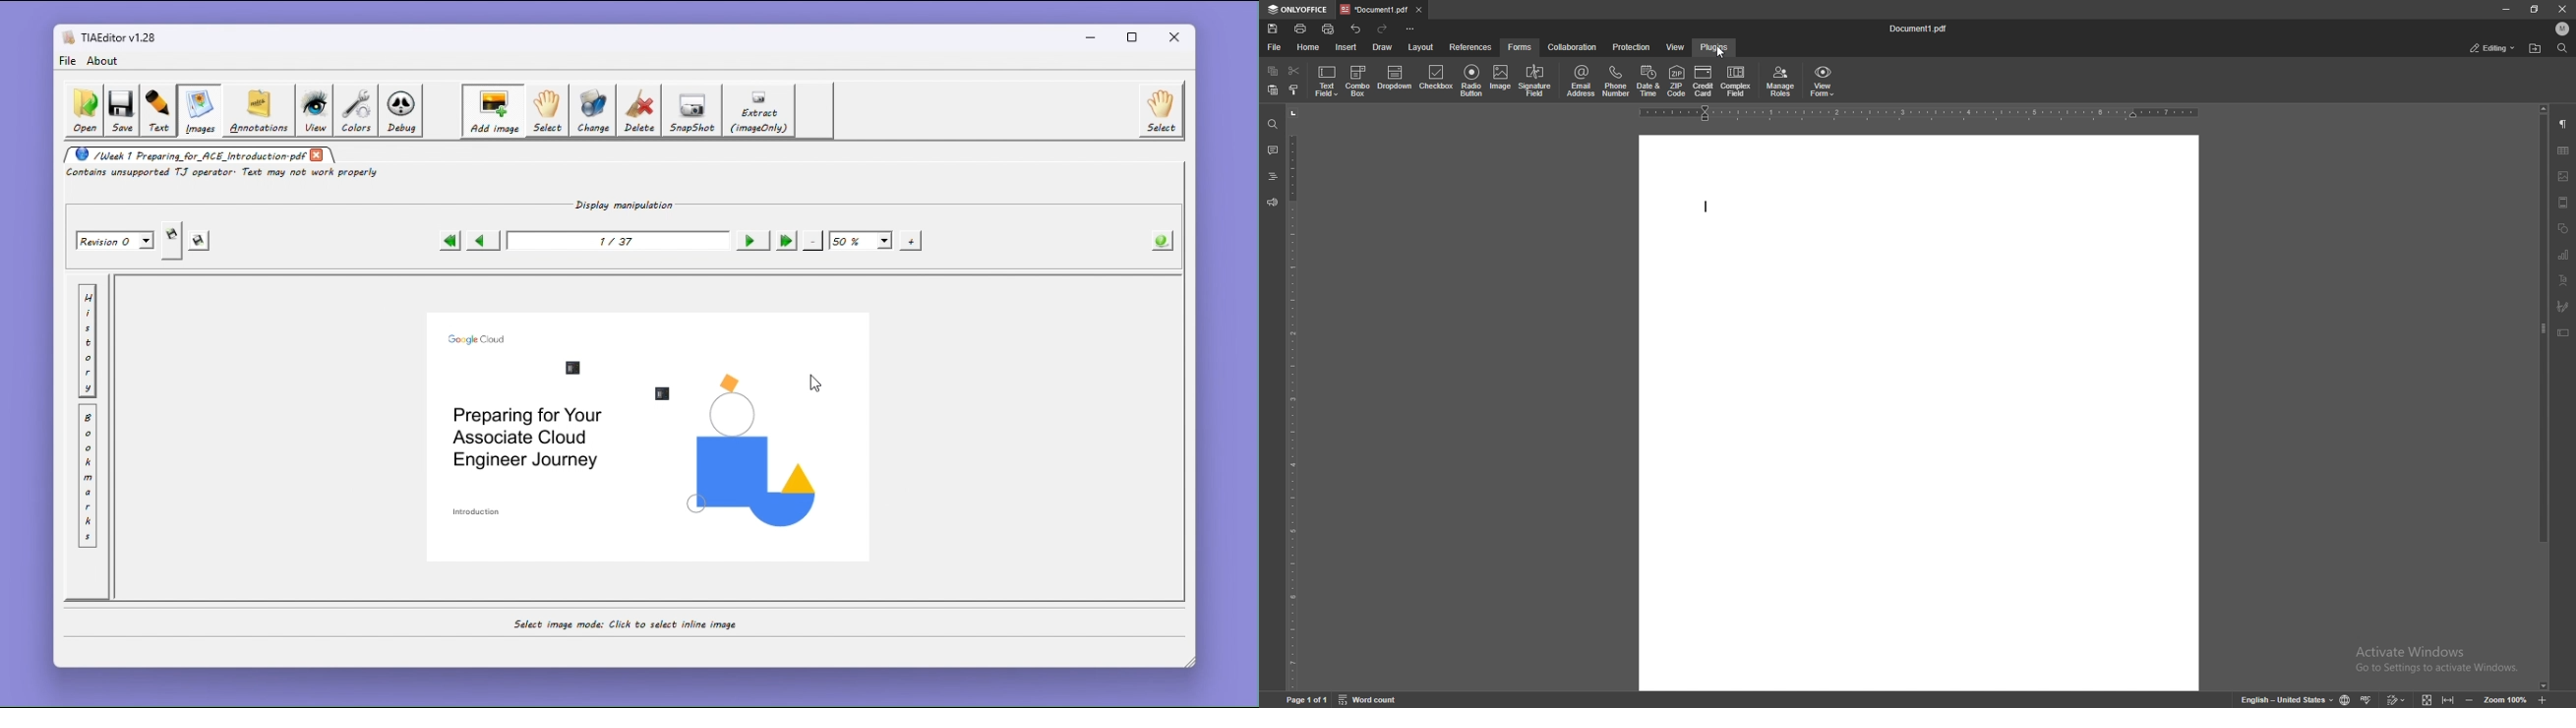 The width and height of the screenshot is (2576, 728). What do you see at coordinates (2565, 202) in the screenshot?
I see `header and footer` at bounding box center [2565, 202].